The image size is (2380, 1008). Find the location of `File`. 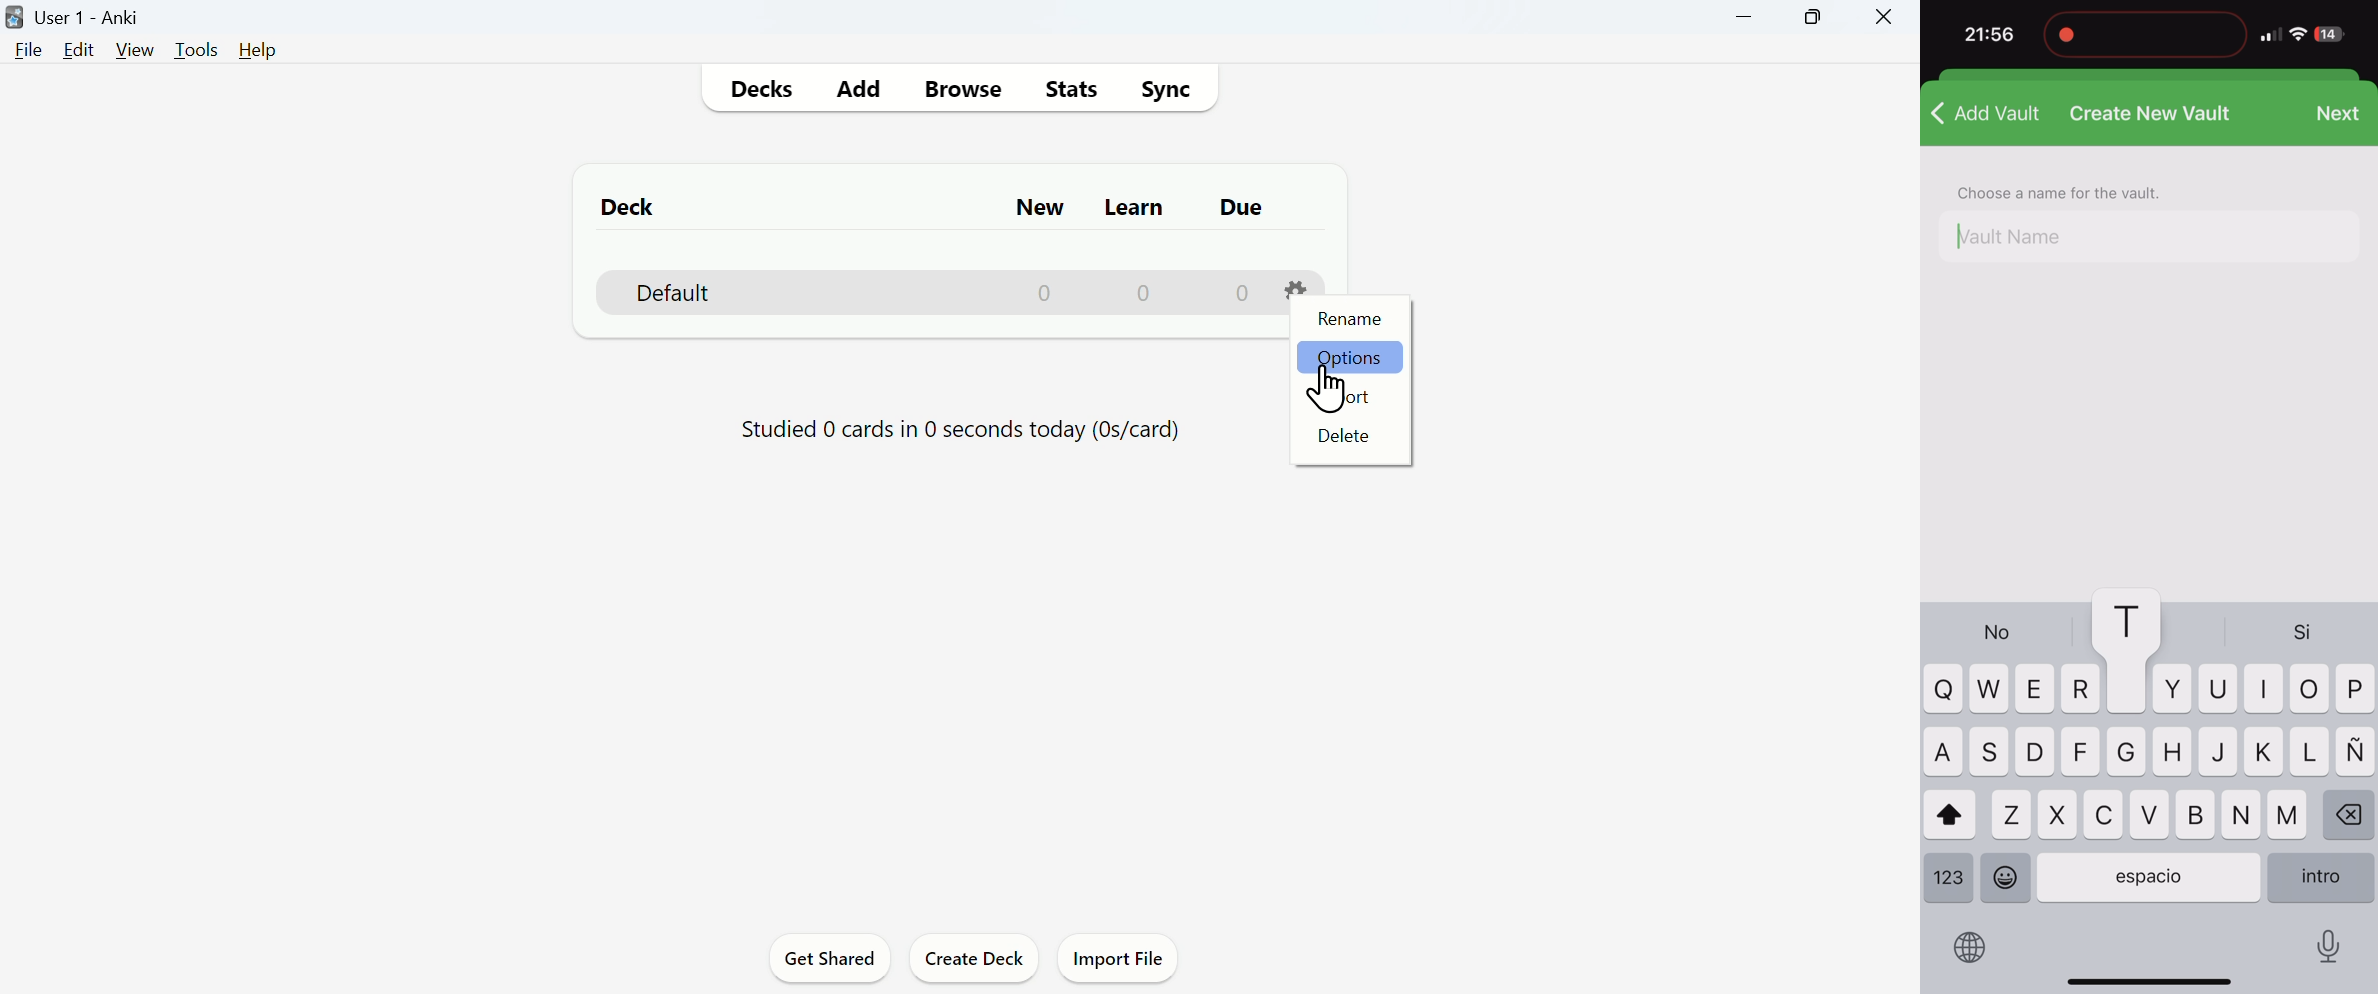

File is located at coordinates (25, 51).